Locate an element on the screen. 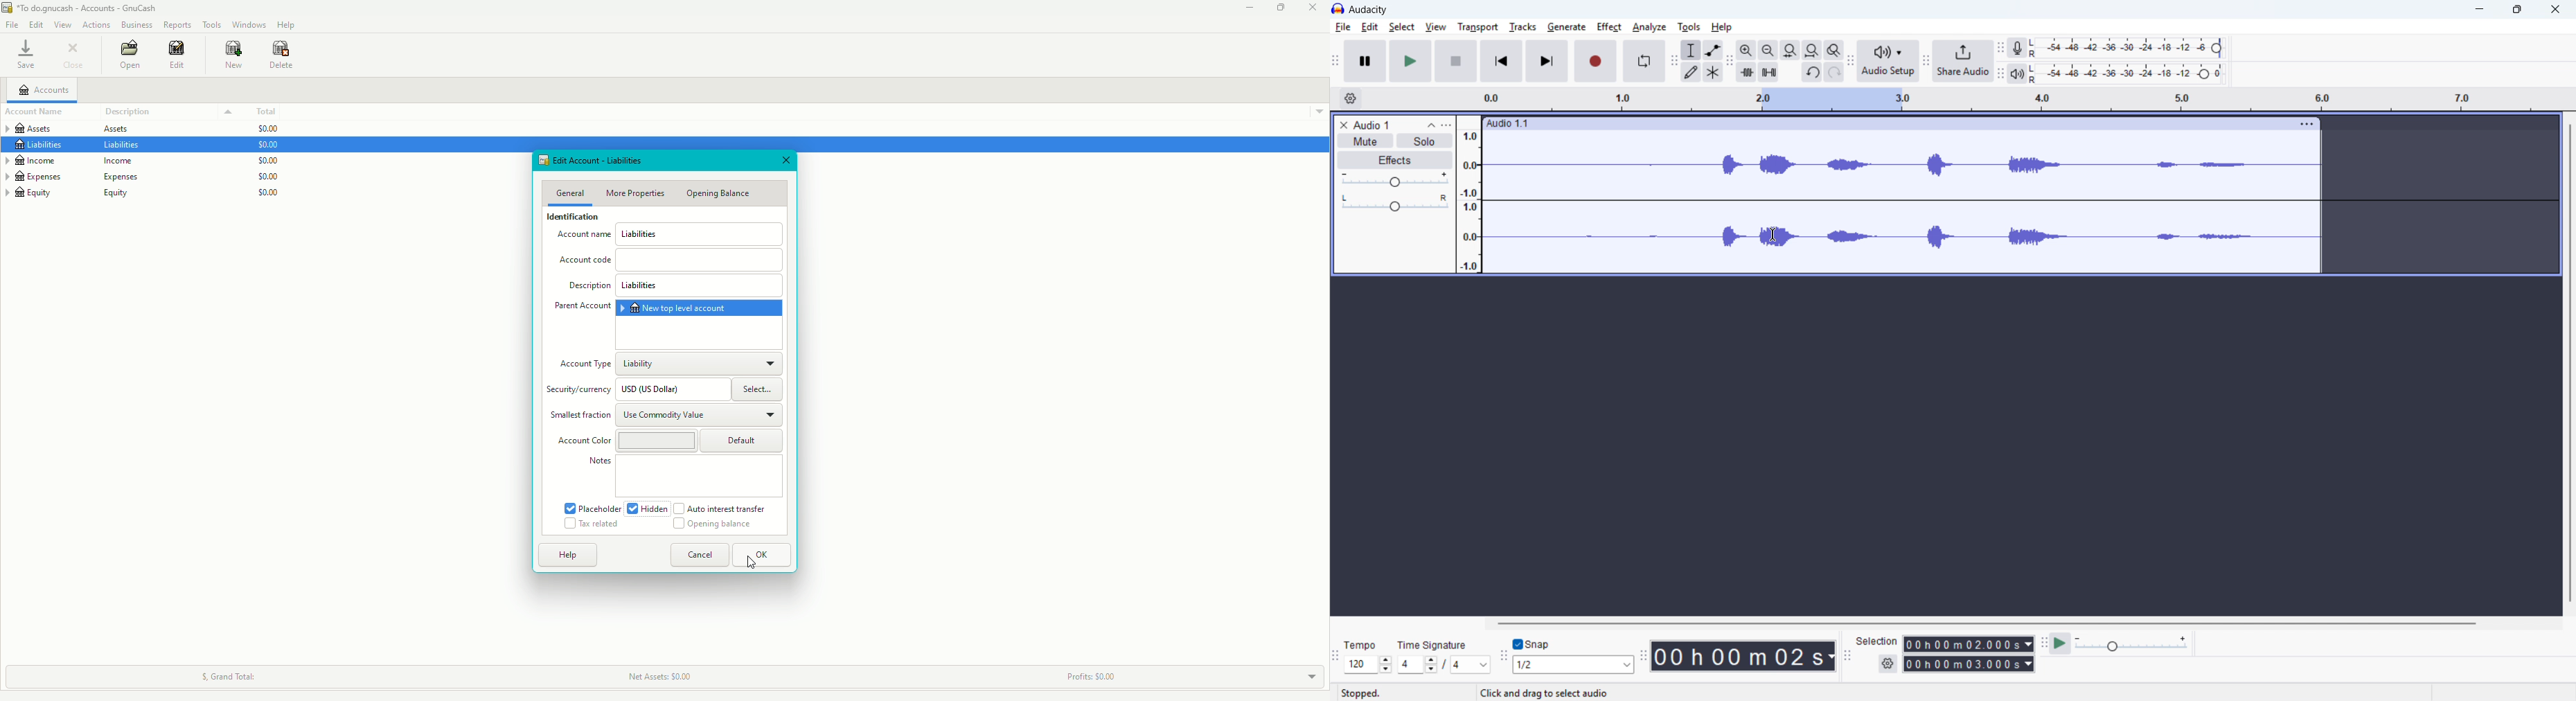  Opening Balance is located at coordinates (718, 527).